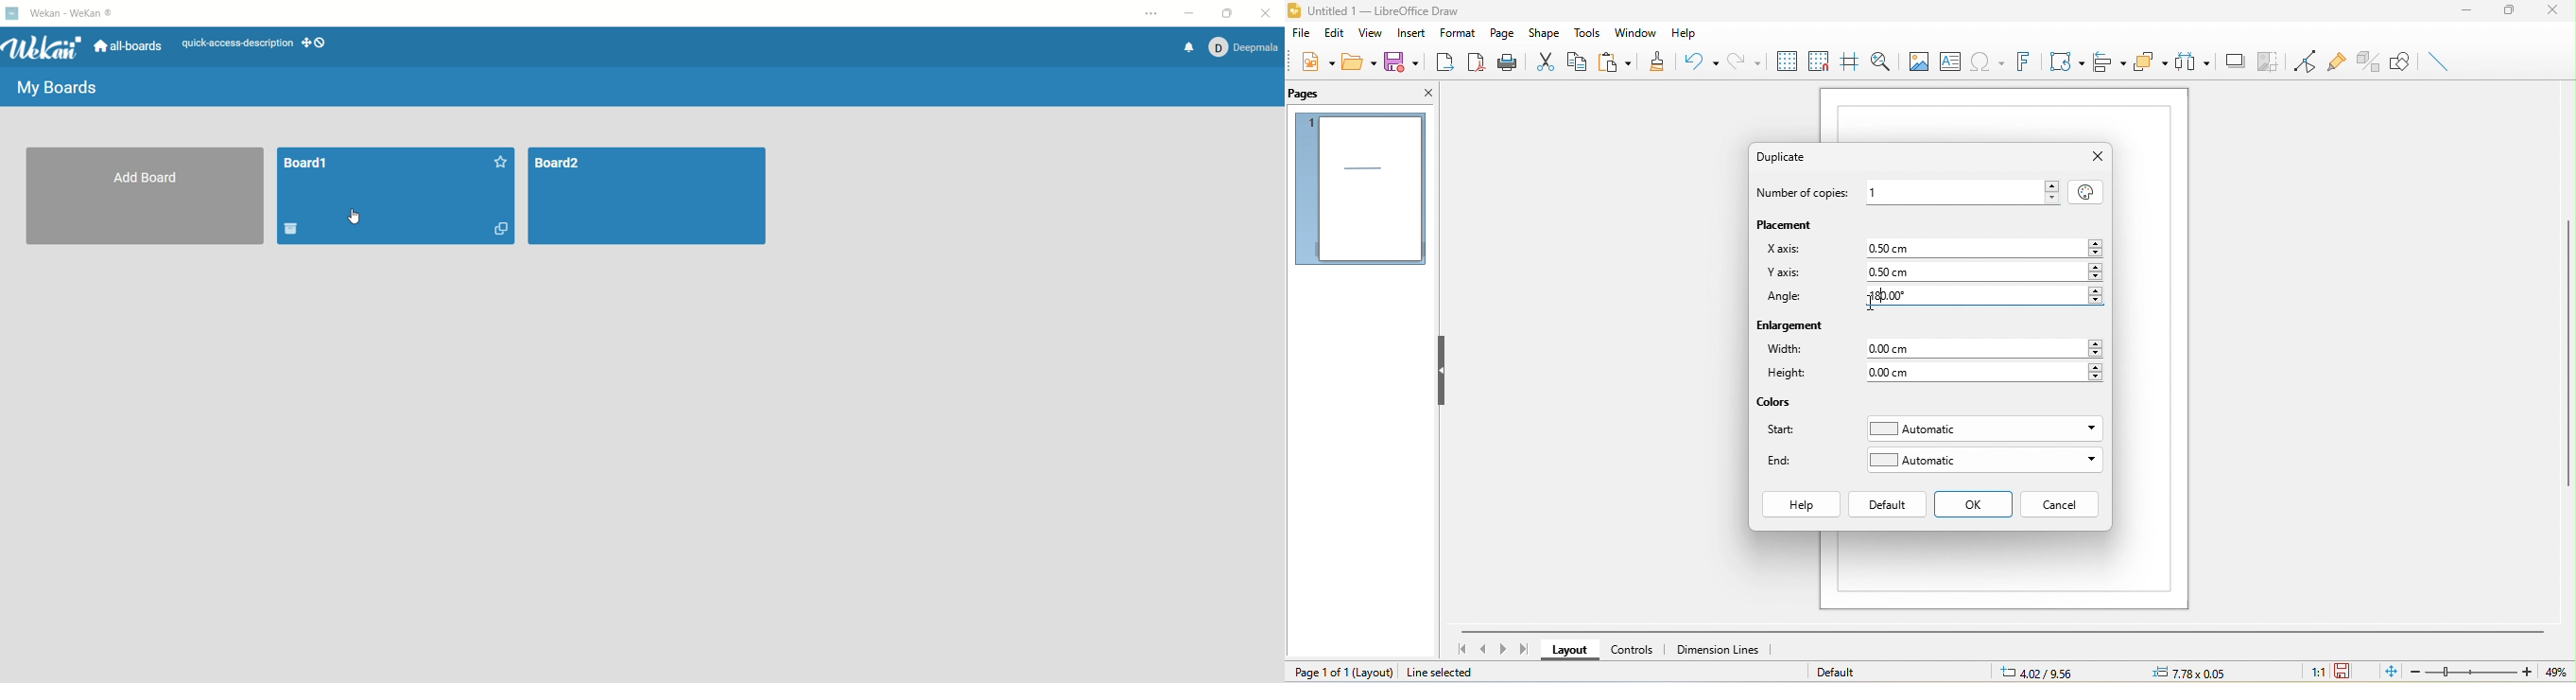 The height and width of the screenshot is (700, 2576). I want to click on image, so click(1917, 60).